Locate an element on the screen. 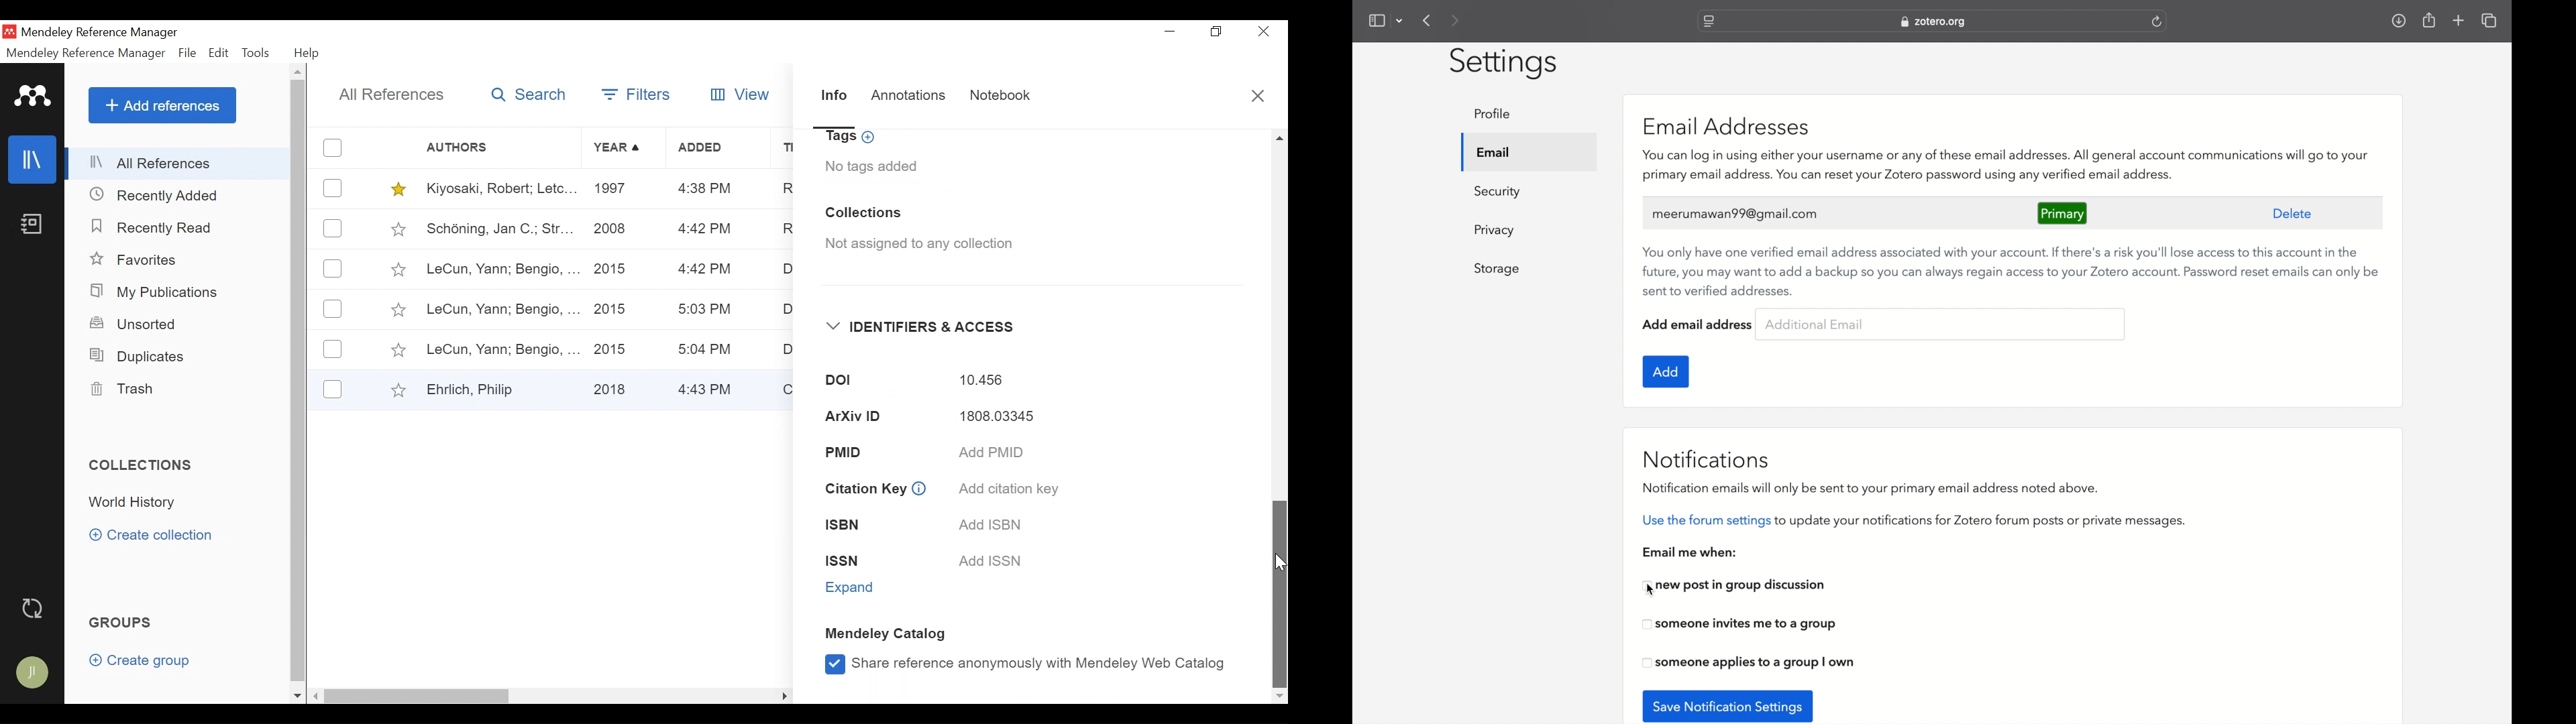 The height and width of the screenshot is (728, 2576). Ehrlich, Philify, is located at coordinates (500, 389).